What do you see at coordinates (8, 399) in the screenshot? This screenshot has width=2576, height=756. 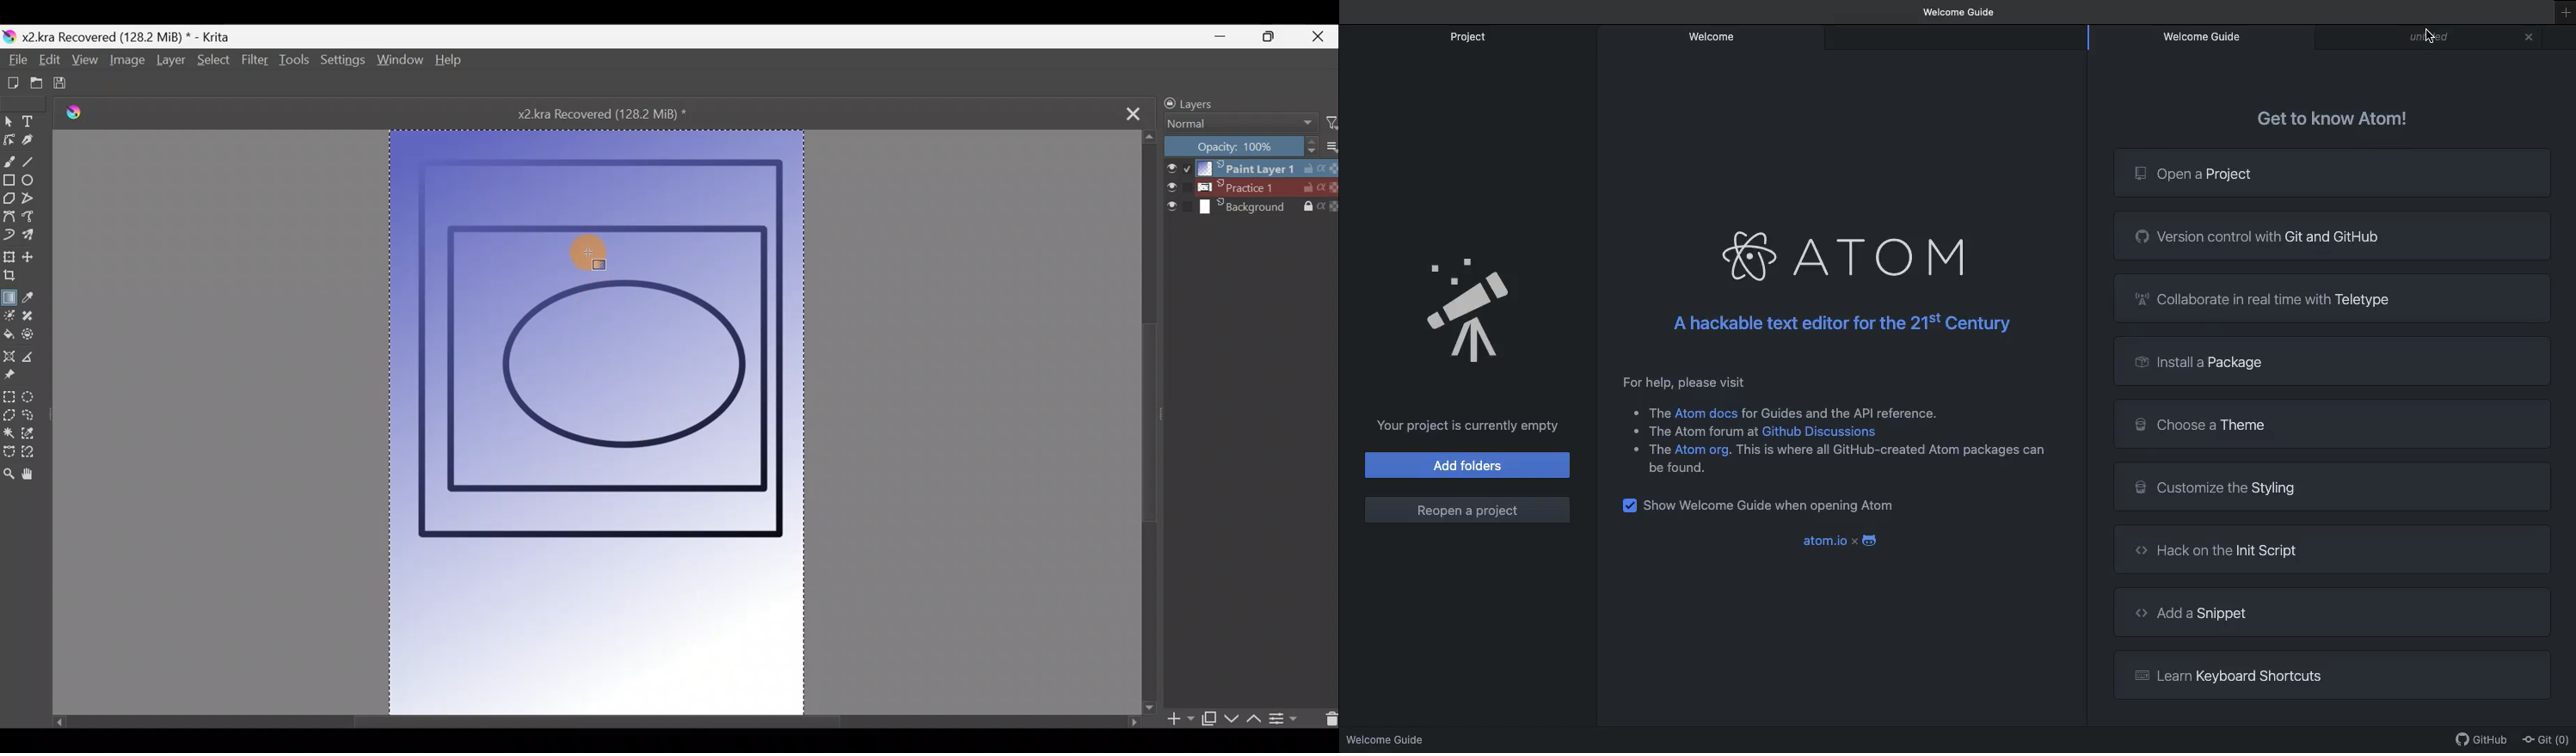 I see `Rectangular selection tool` at bounding box center [8, 399].